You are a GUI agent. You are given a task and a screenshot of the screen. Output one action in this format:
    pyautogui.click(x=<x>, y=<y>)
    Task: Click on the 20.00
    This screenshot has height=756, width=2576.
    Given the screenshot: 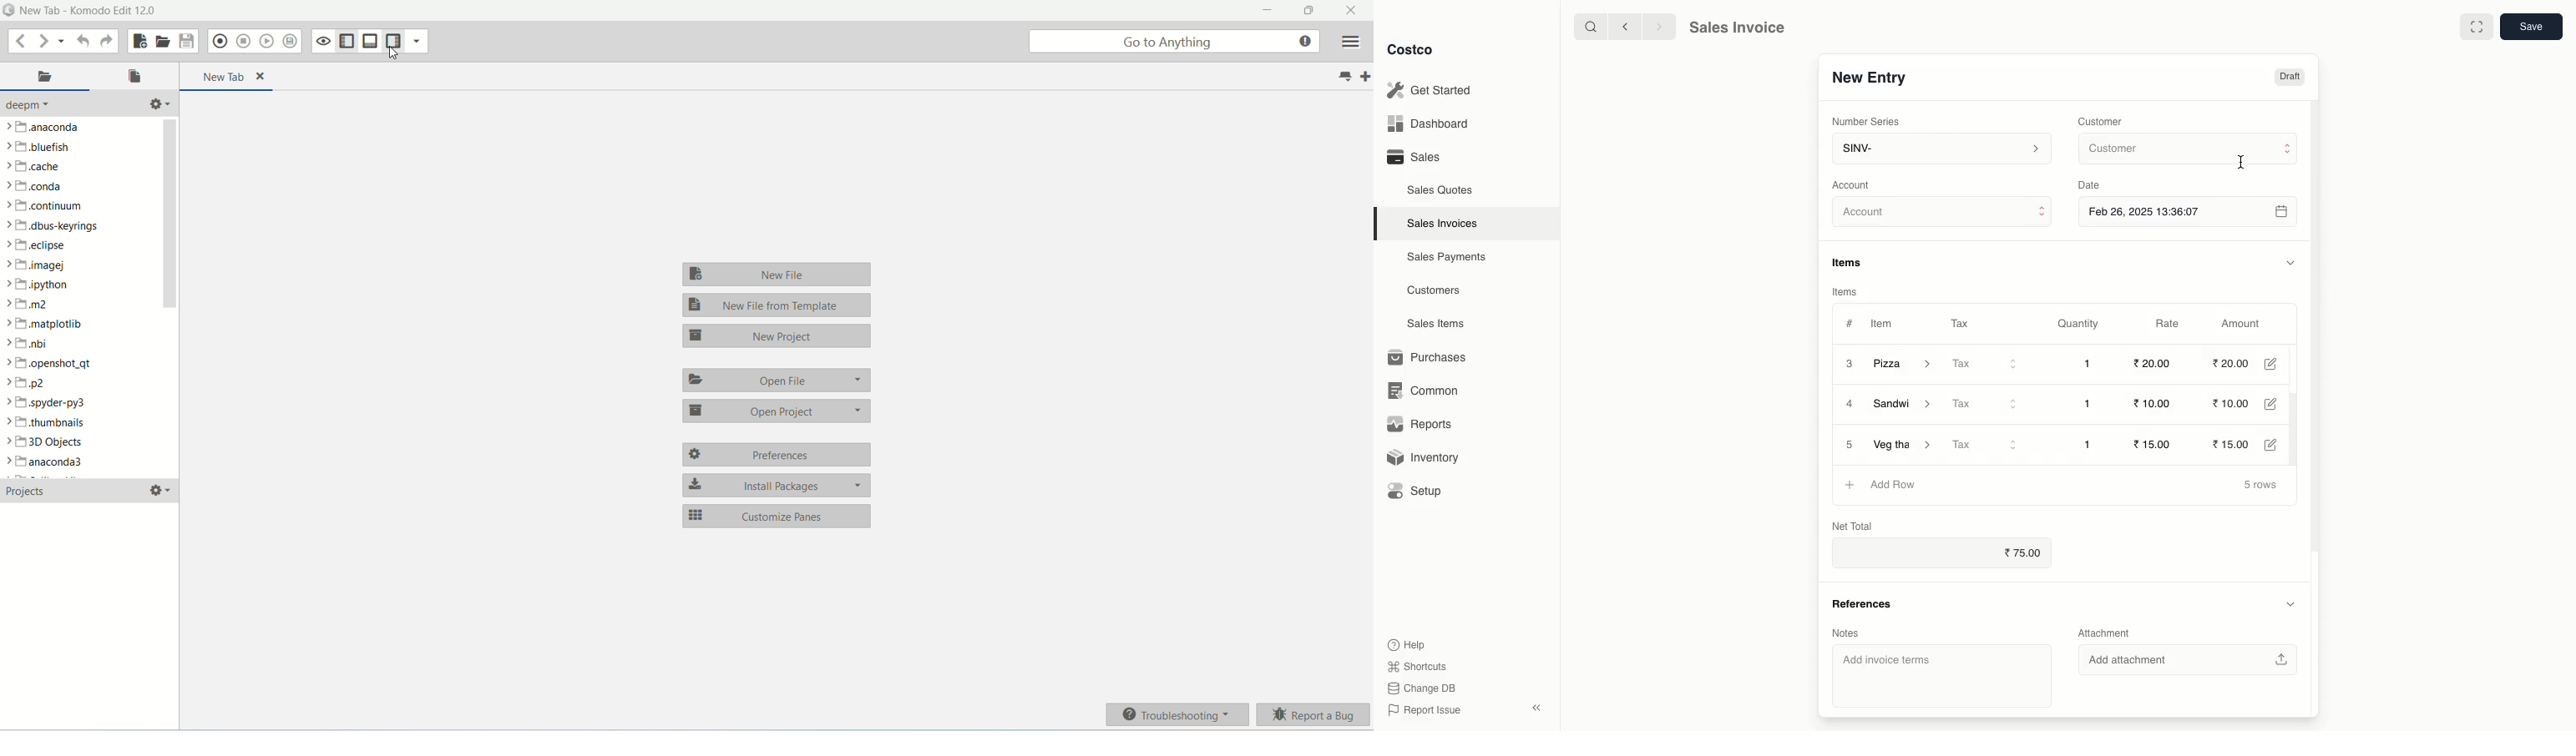 What is the action you would take?
    pyautogui.click(x=2151, y=364)
    